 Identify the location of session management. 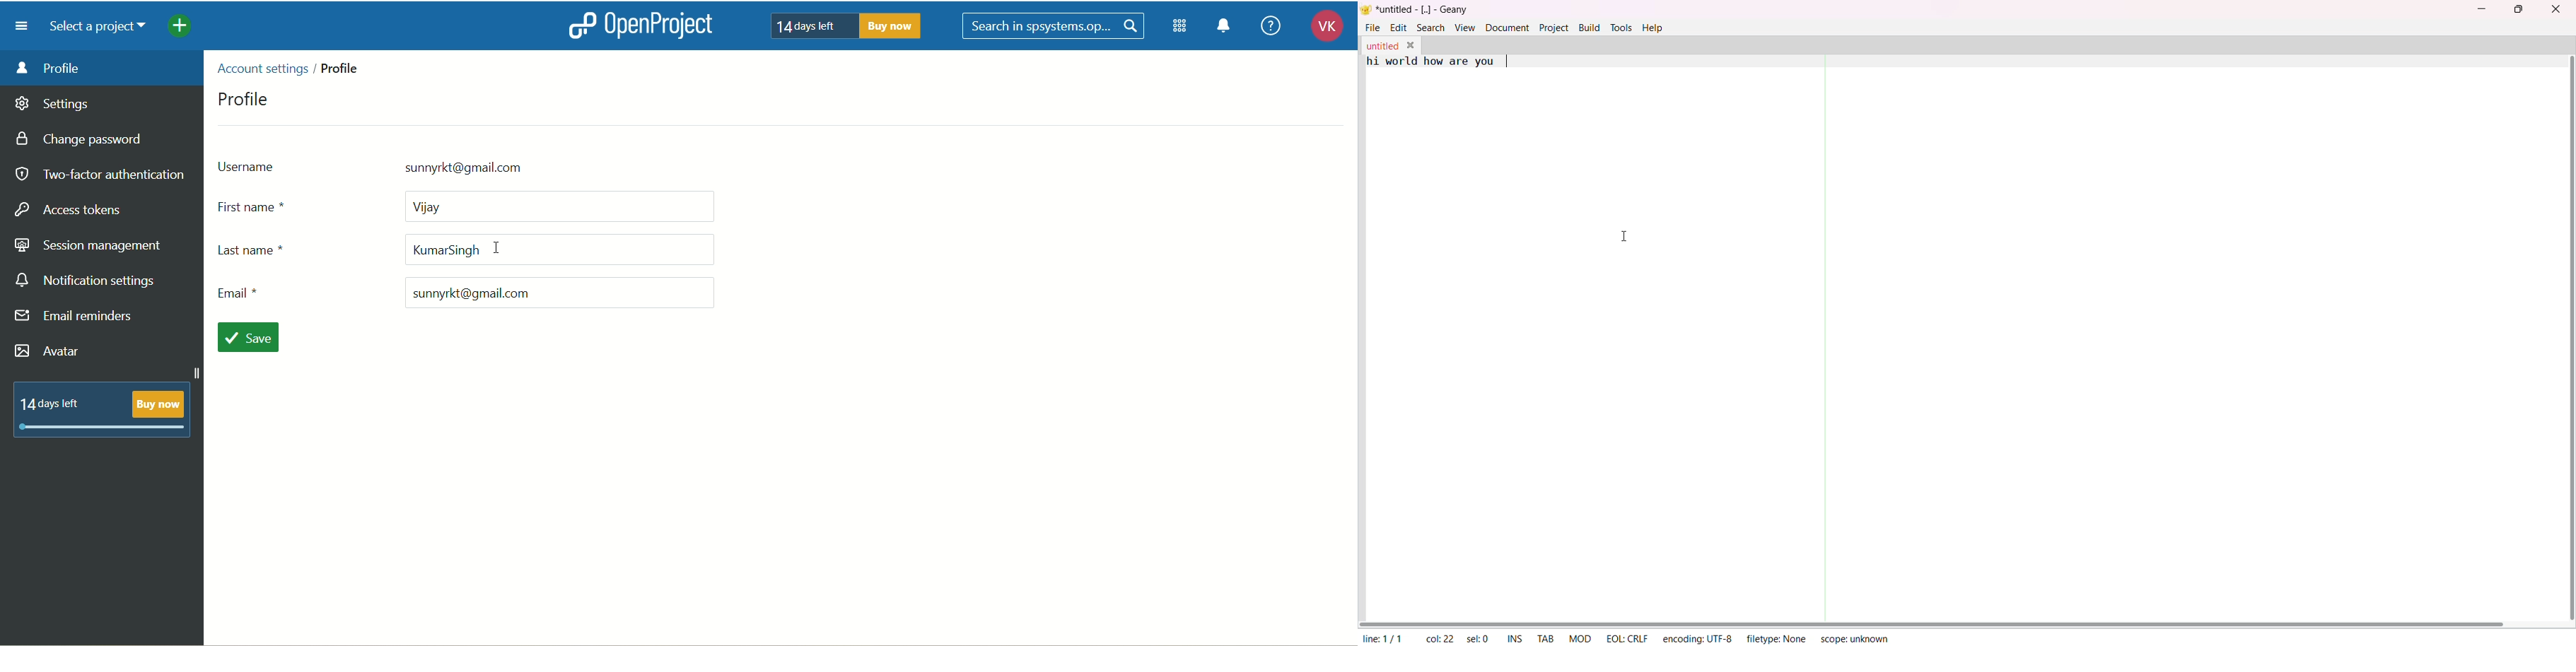
(88, 247).